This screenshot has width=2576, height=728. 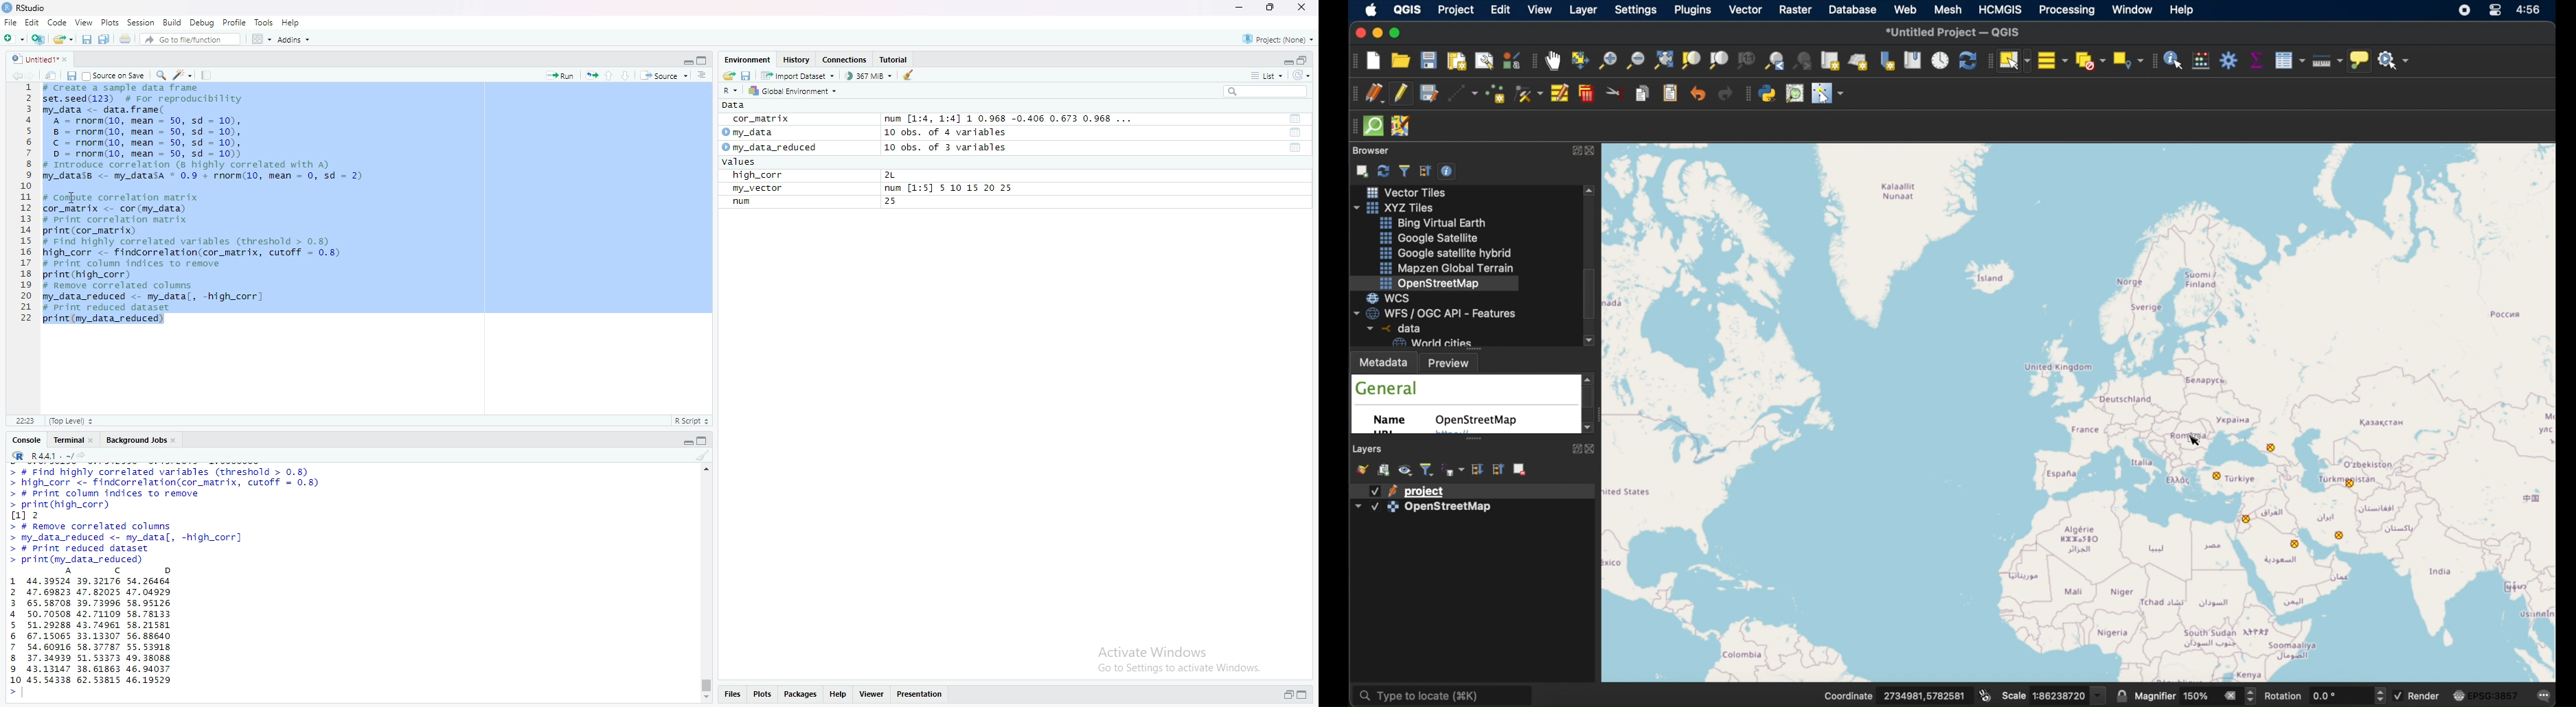 What do you see at coordinates (27, 440) in the screenshot?
I see `Console` at bounding box center [27, 440].